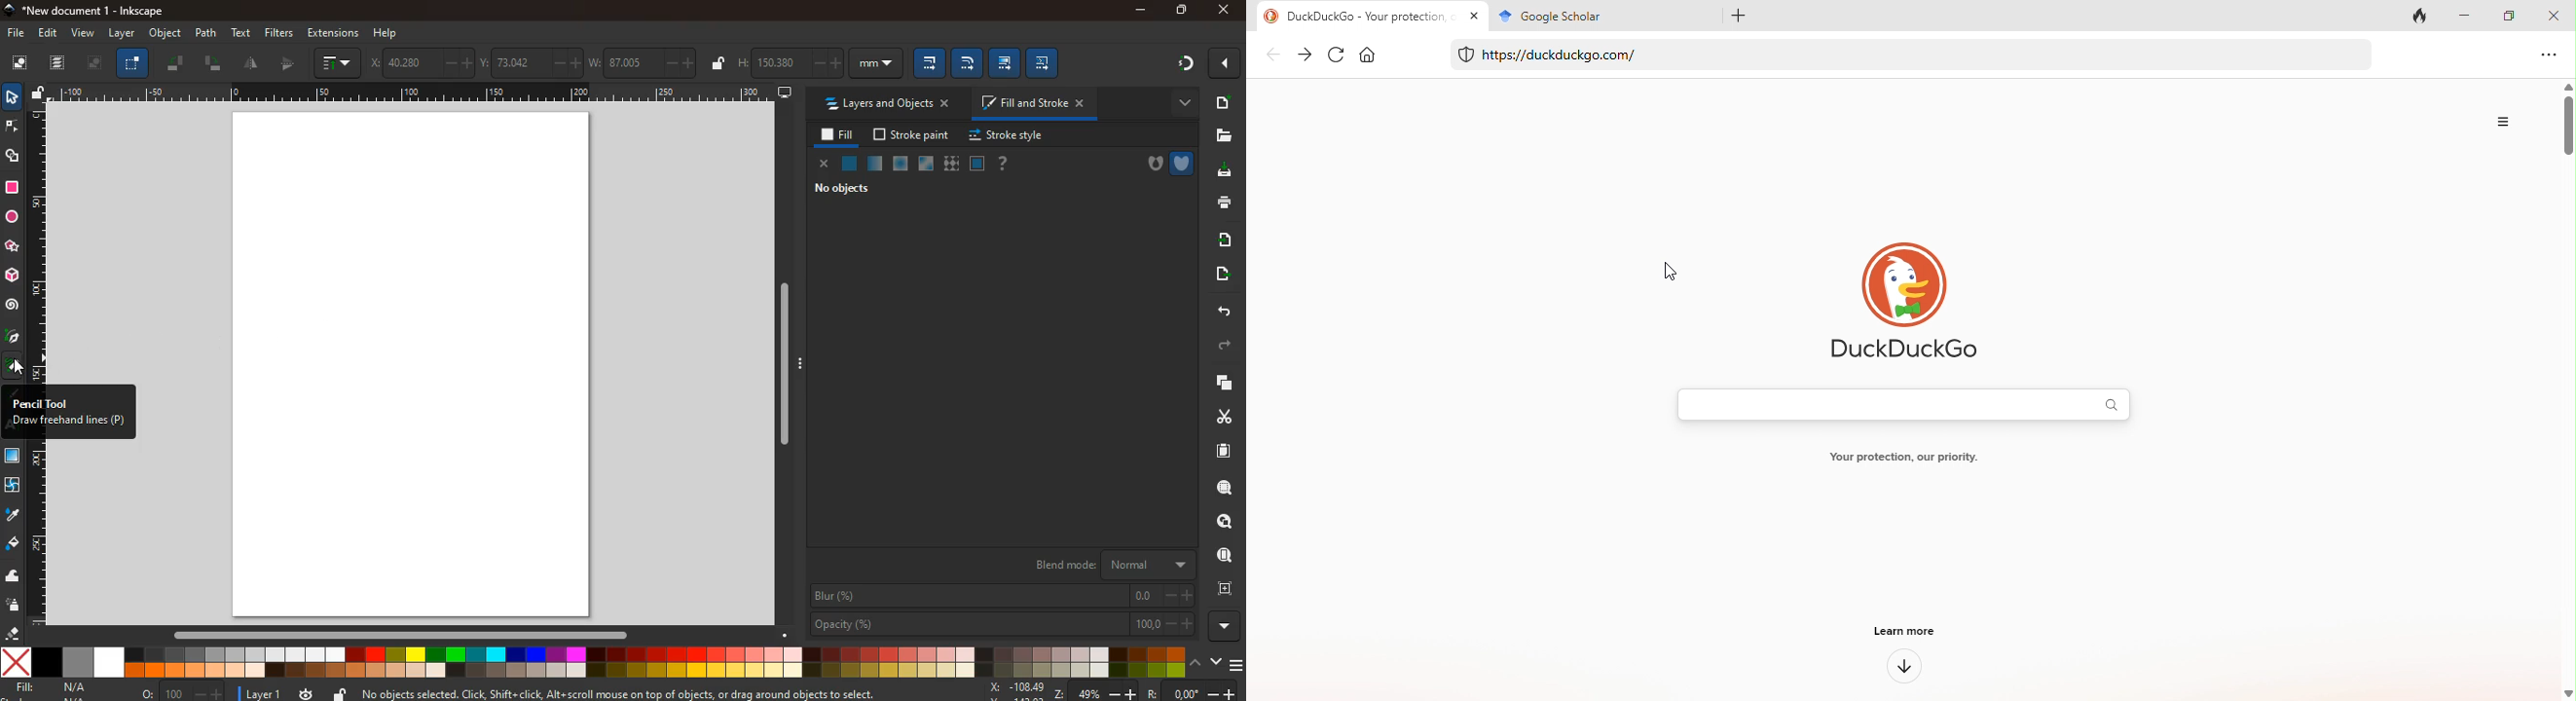  Describe the element at coordinates (1177, 9) in the screenshot. I see `maximize` at that location.